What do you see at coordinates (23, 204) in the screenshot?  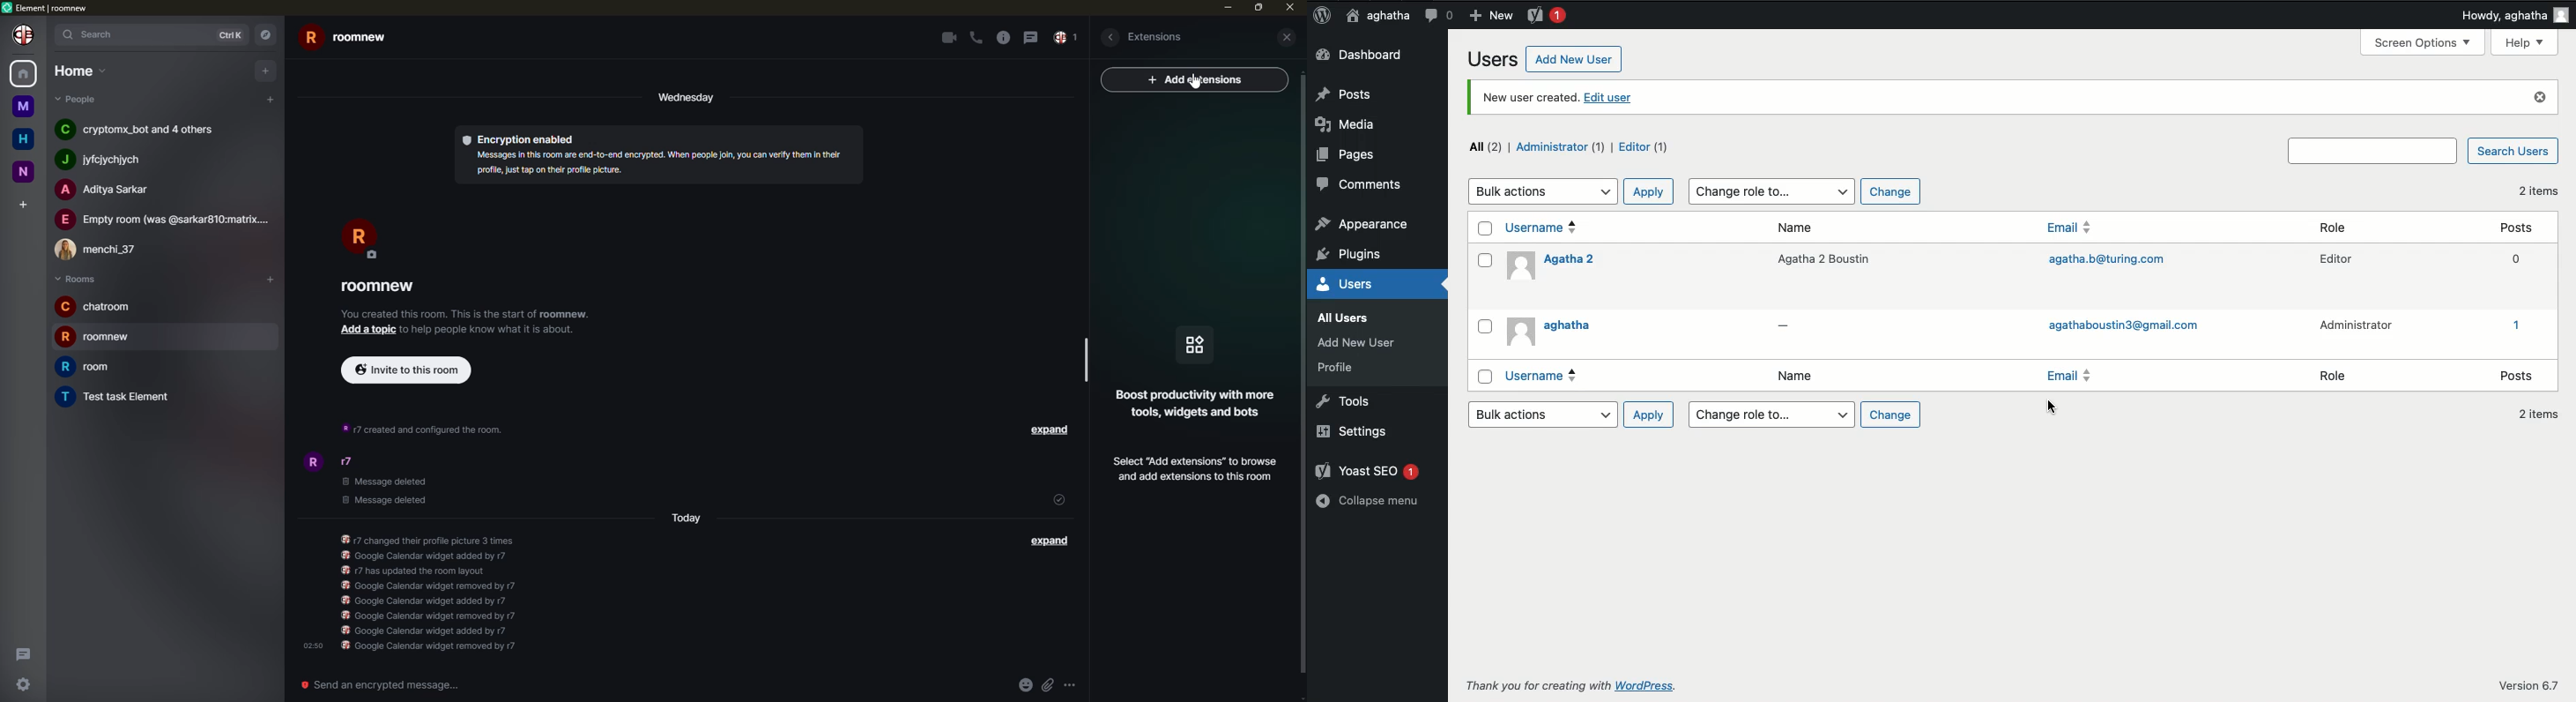 I see `add` at bounding box center [23, 204].